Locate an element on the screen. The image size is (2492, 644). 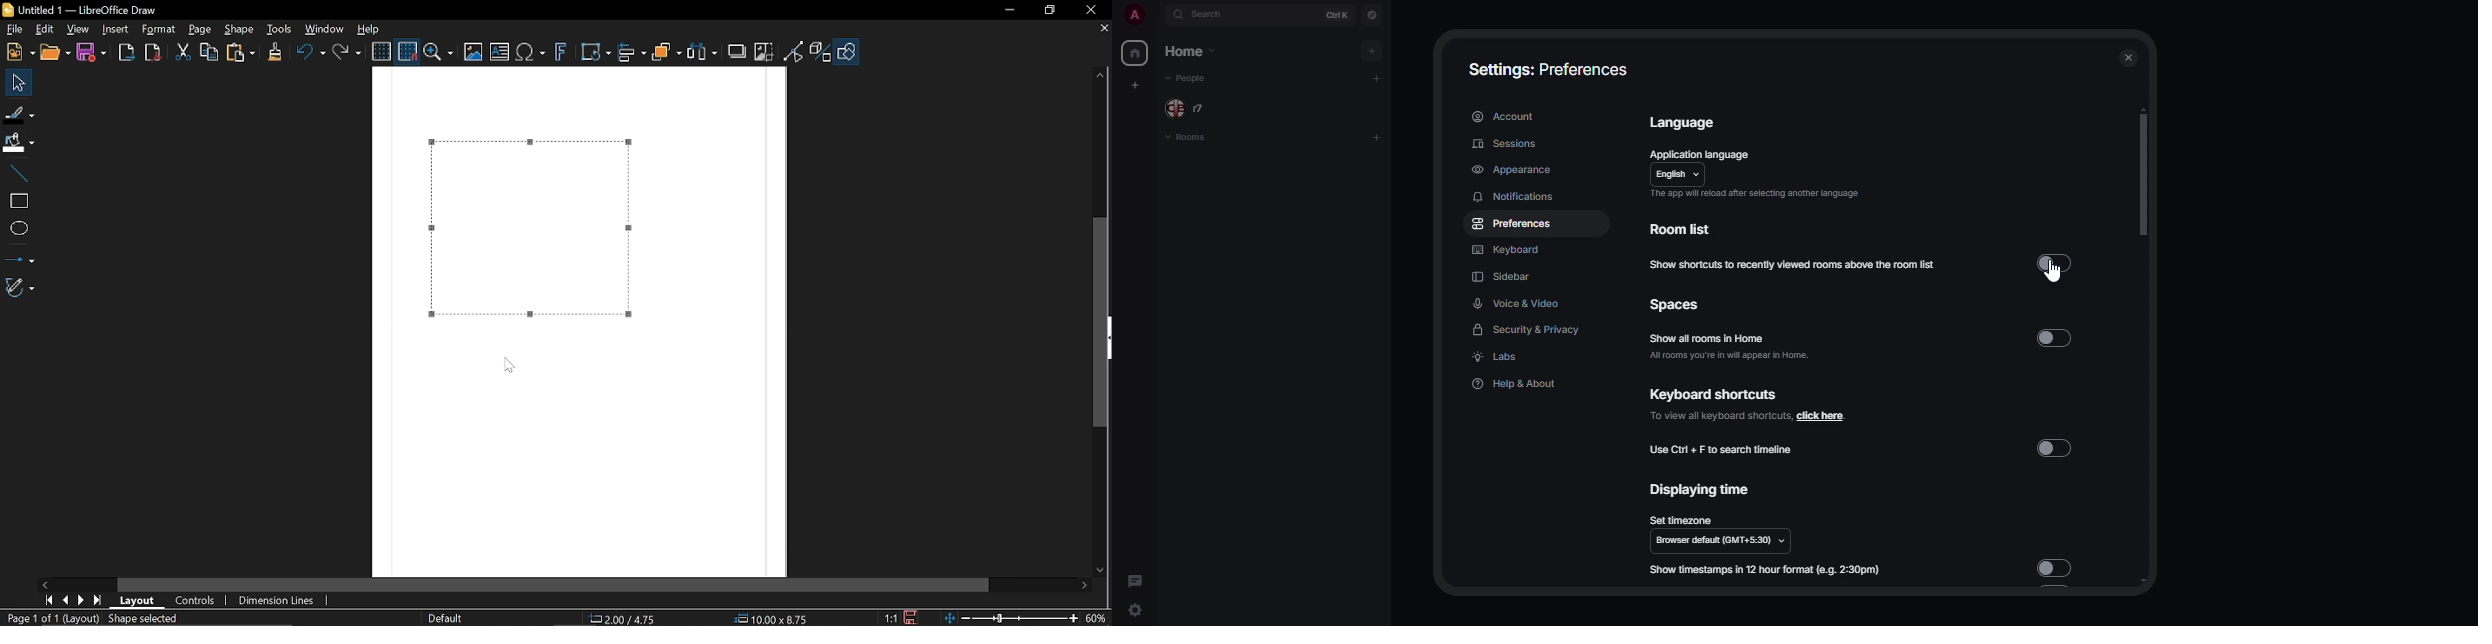
Ellipse is located at coordinates (17, 227).